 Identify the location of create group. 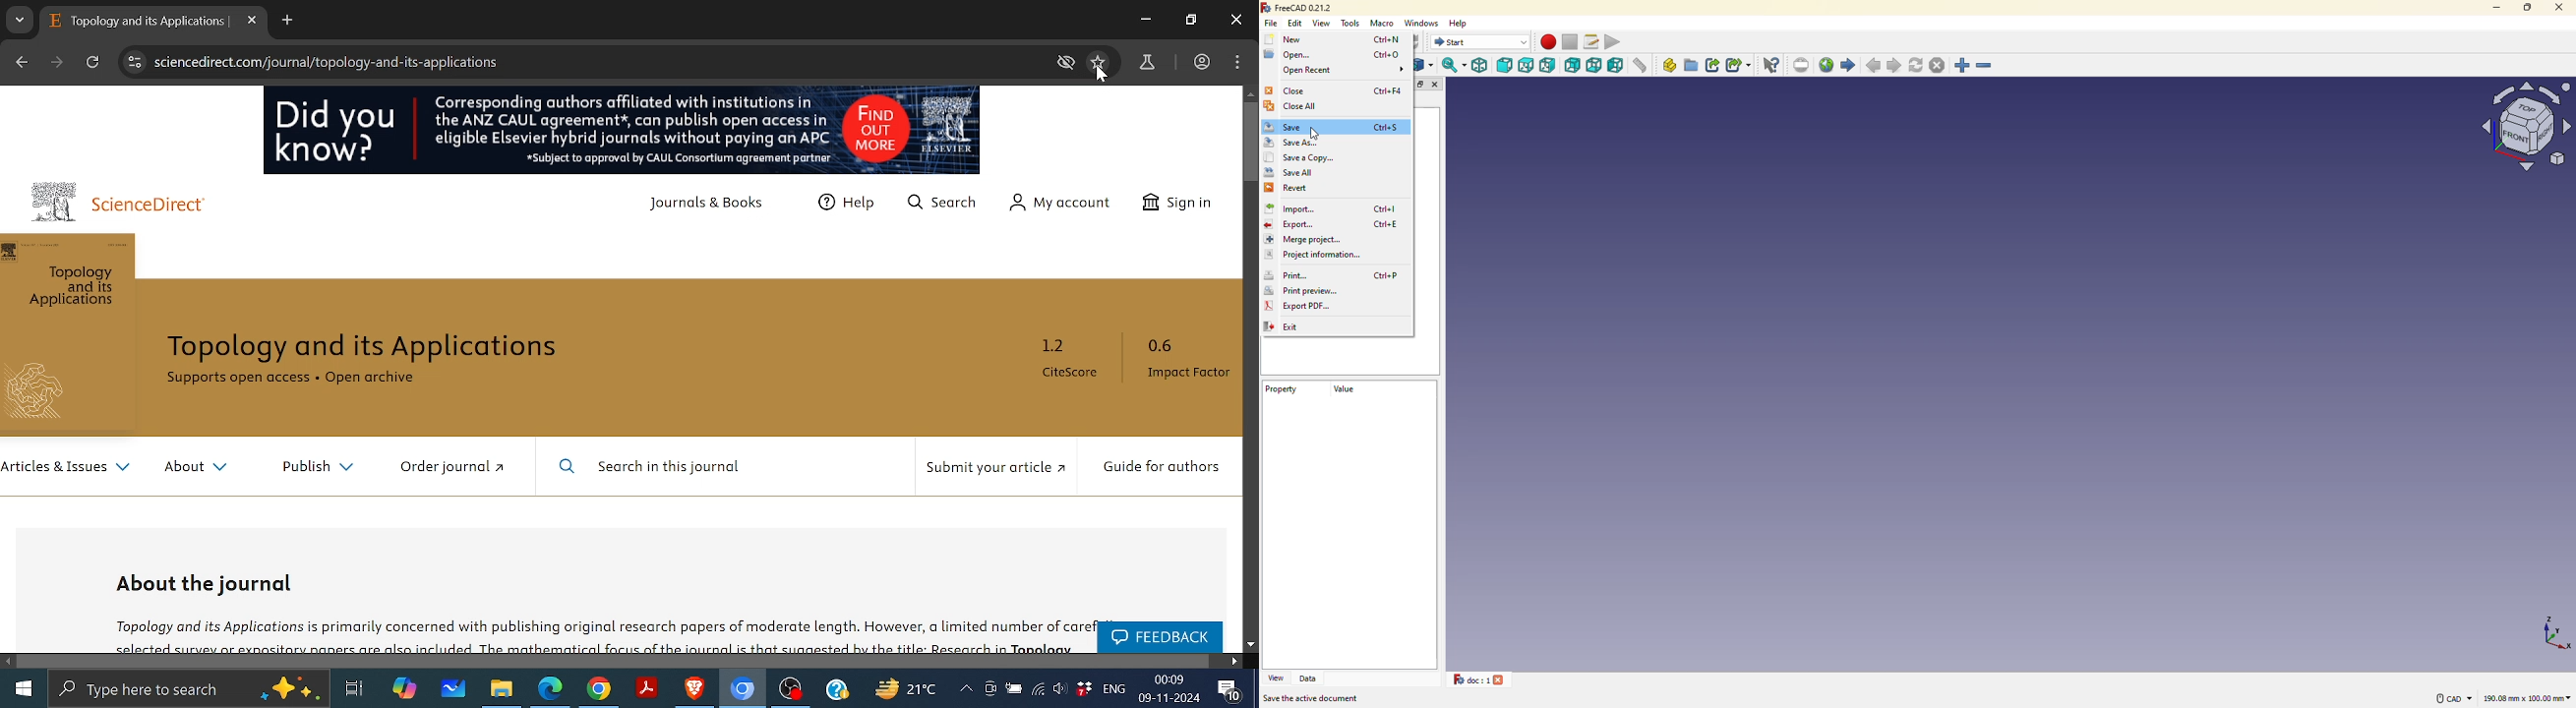
(1692, 64).